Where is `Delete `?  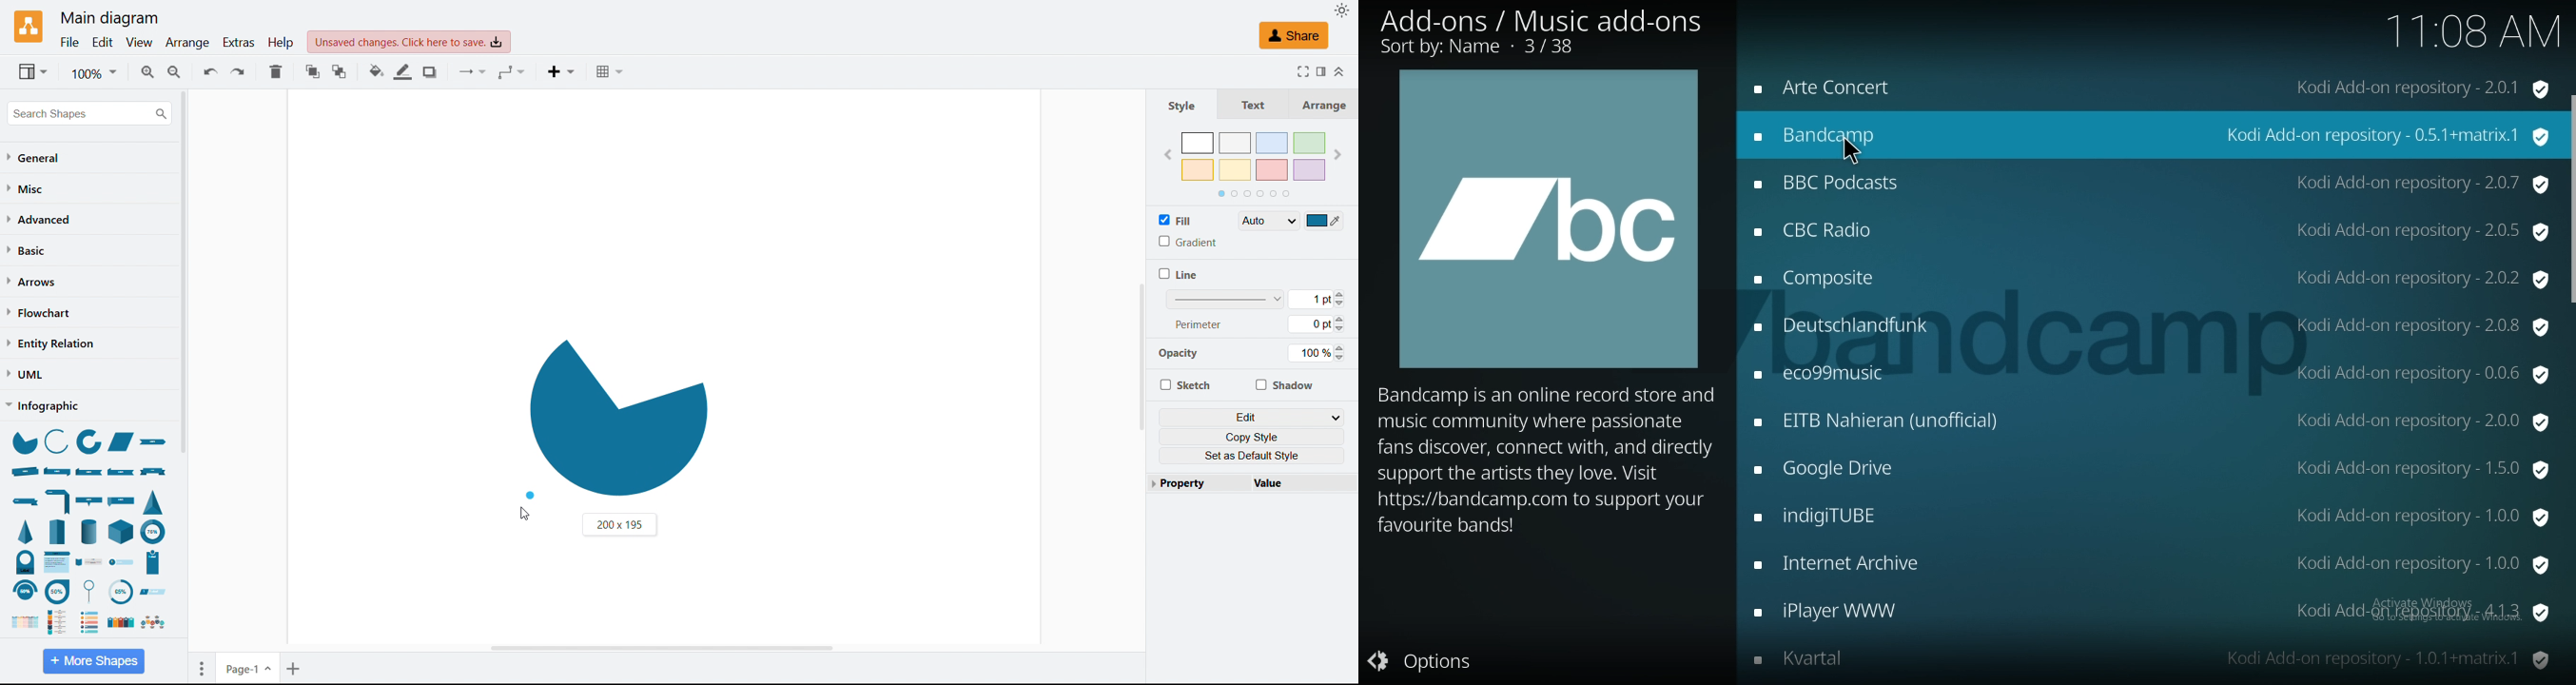
Delete  is located at coordinates (276, 71).